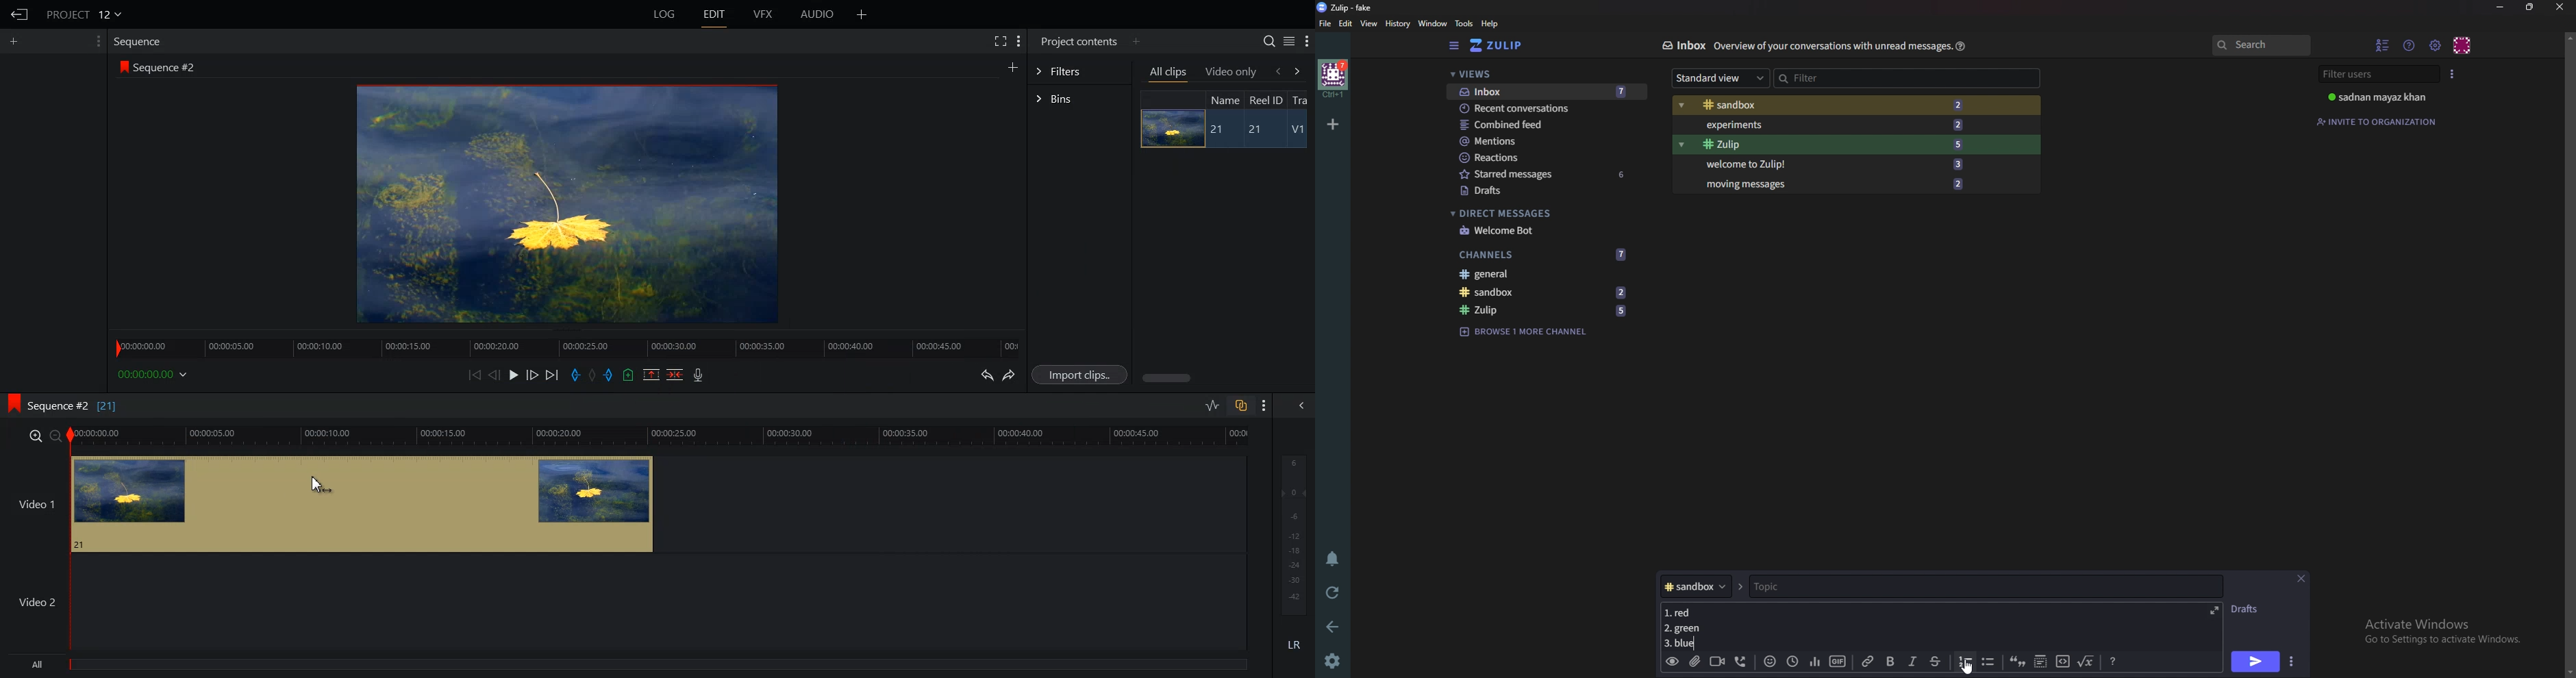 The height and width of the screenshot is (700, 2576). I want to click on Tra, so click(1301, 99).